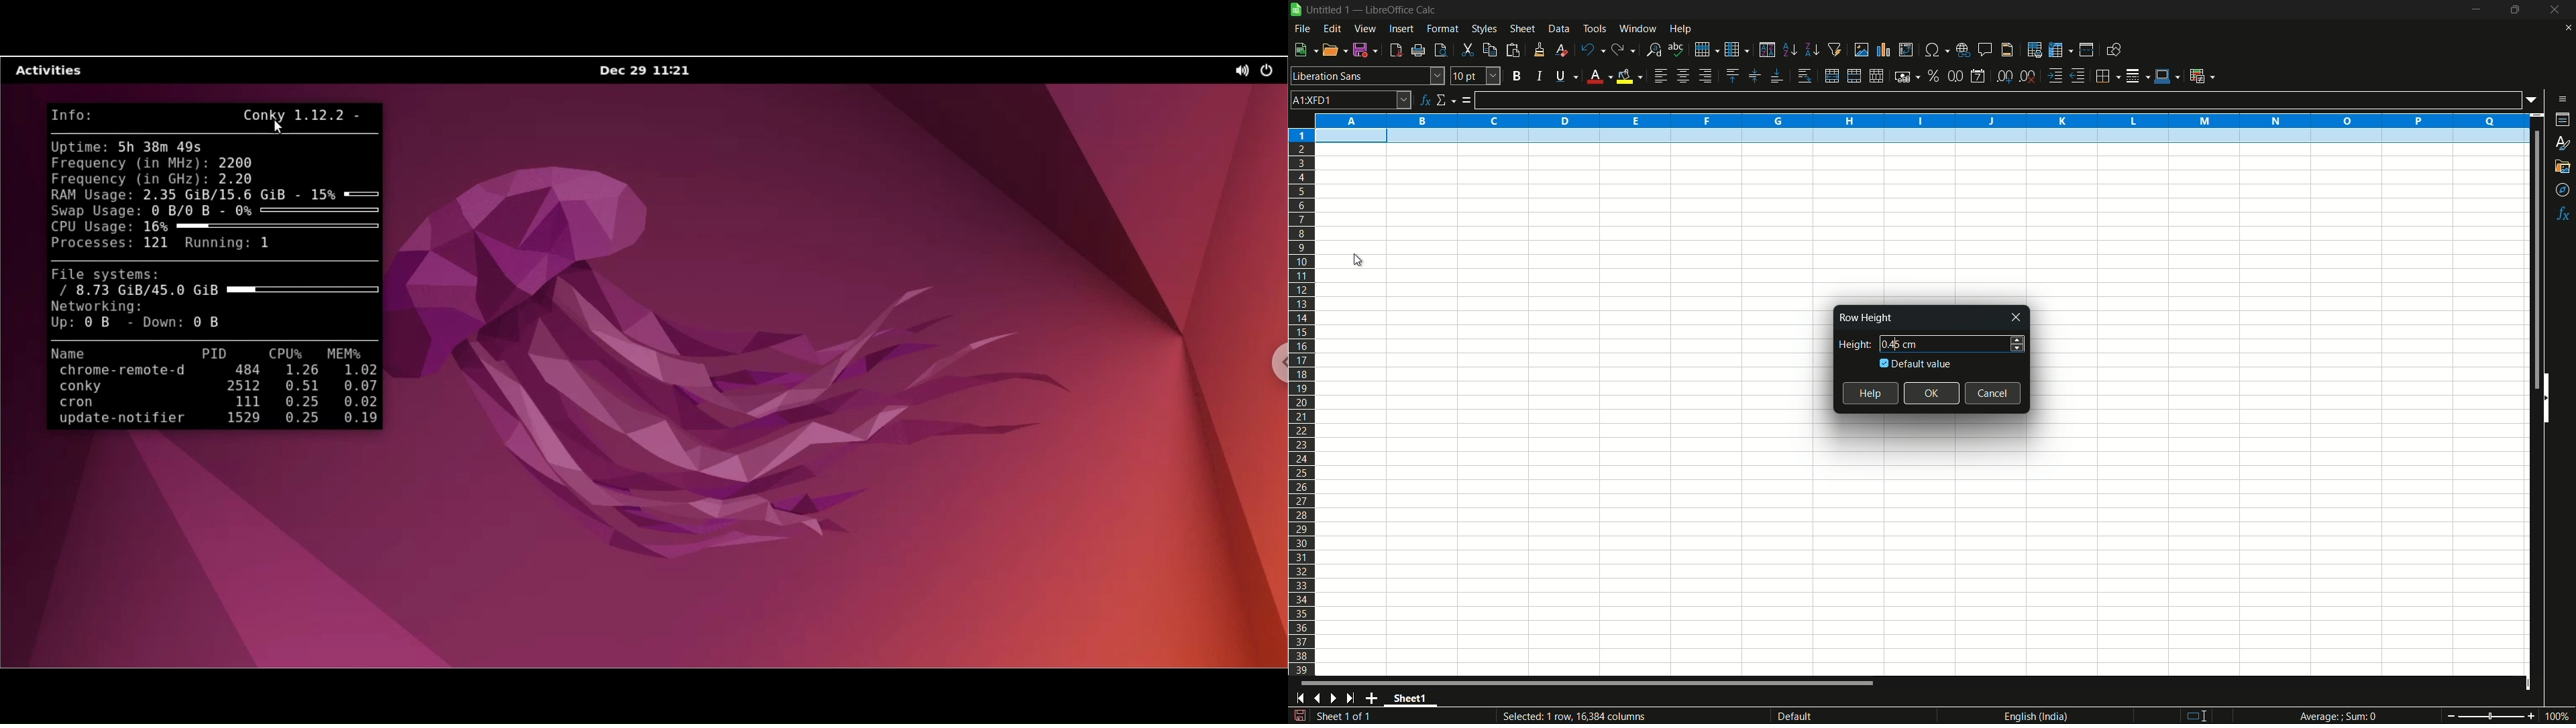  I want to click on sheet 1 of 1, so click(1348, 718).